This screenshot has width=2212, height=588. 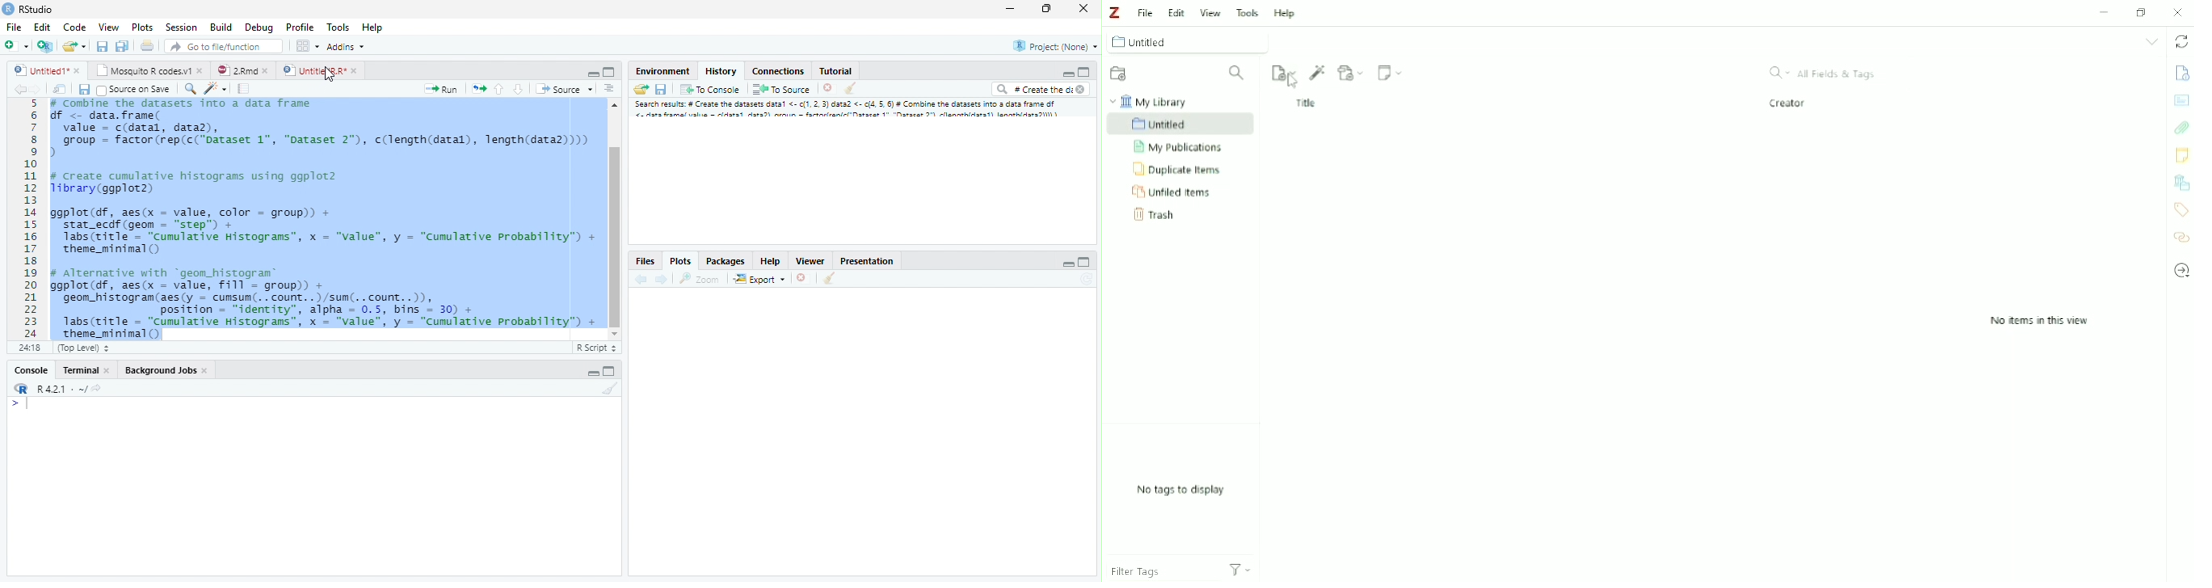 What do you see at coordinates (1086, 261) in the screenshot?
I see `Maximize` at bounding box center [1086, 261].